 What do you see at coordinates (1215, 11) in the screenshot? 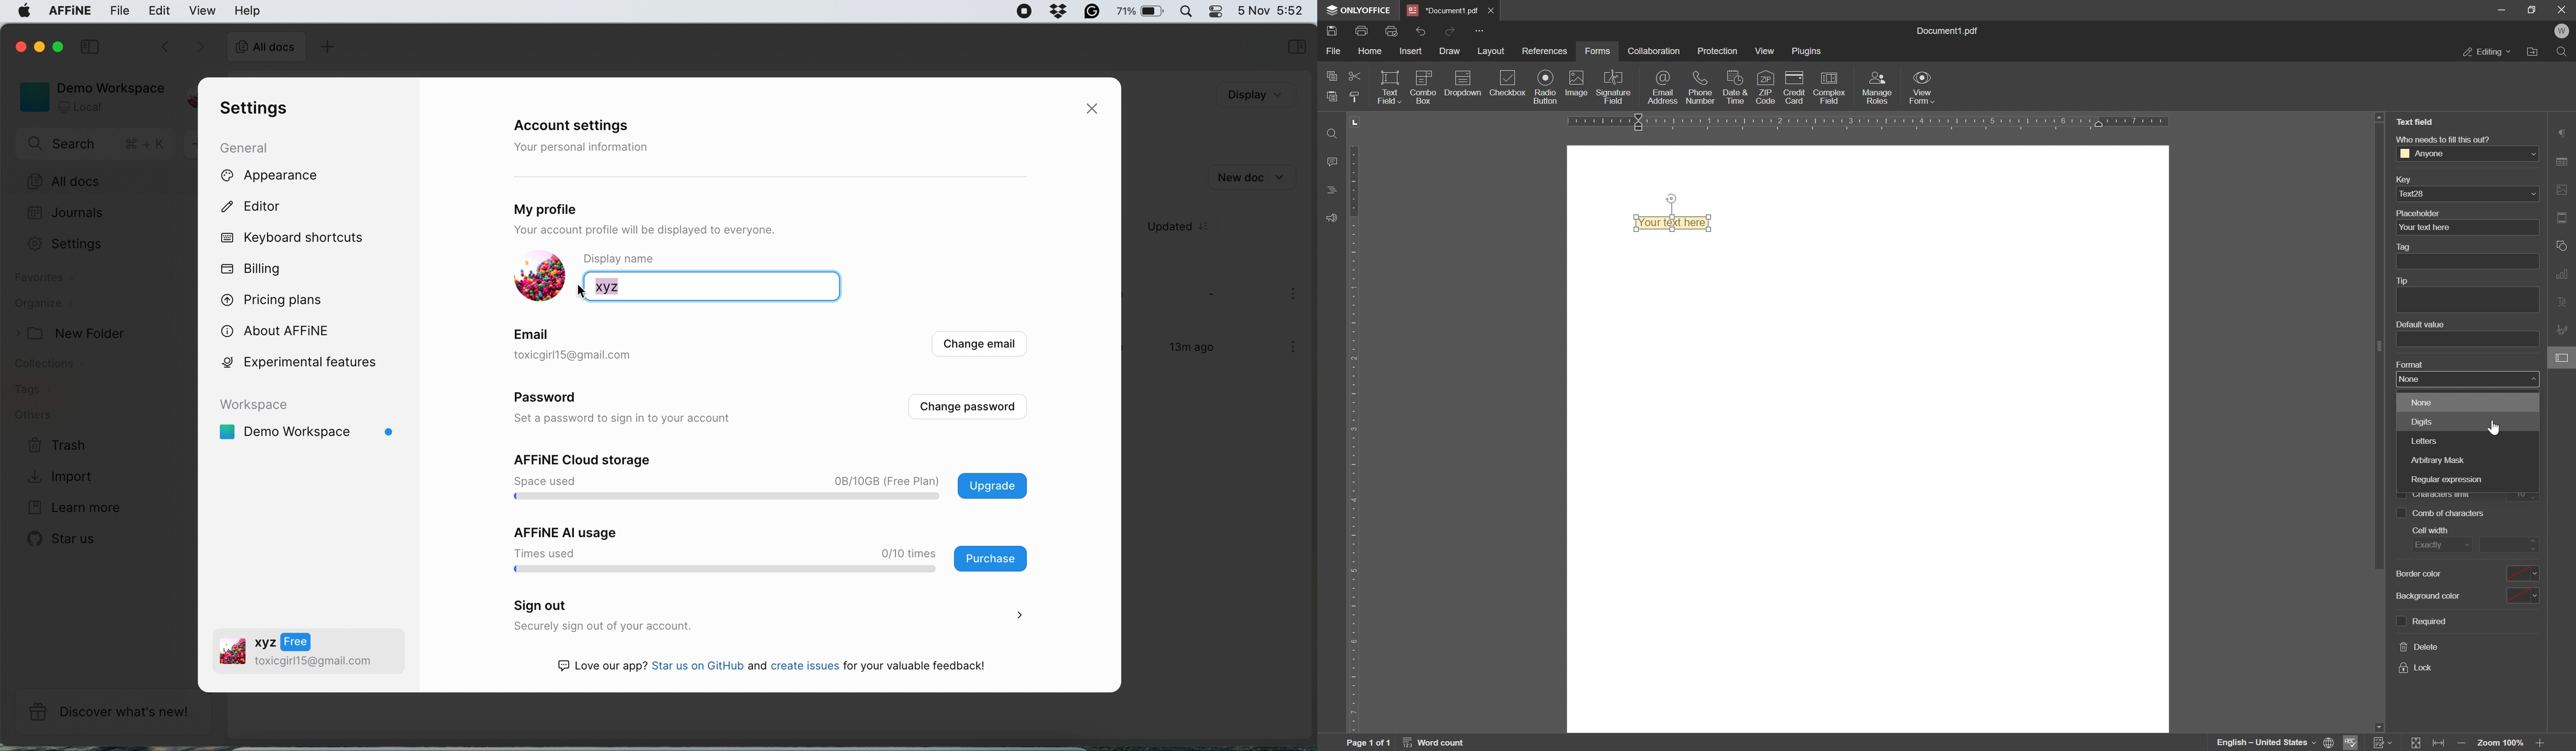
I see `control center` at bounding box center [1215, 11].